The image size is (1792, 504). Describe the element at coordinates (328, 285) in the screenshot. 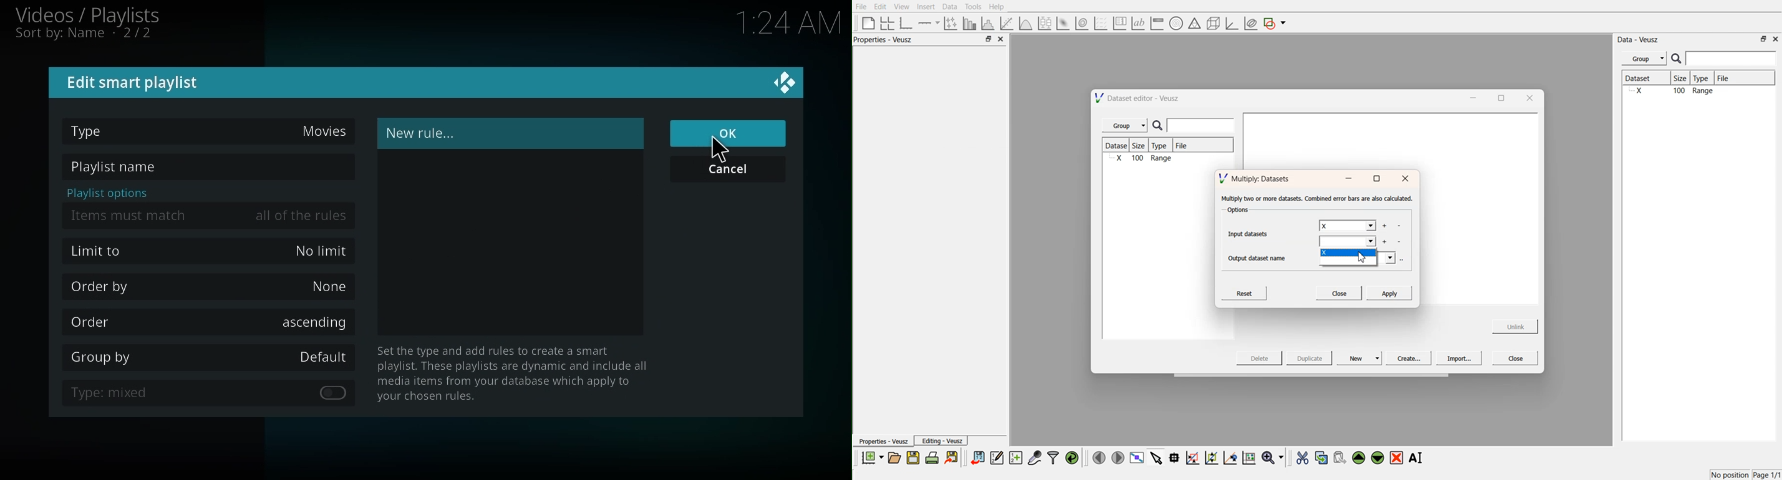

I see `none` at that location.